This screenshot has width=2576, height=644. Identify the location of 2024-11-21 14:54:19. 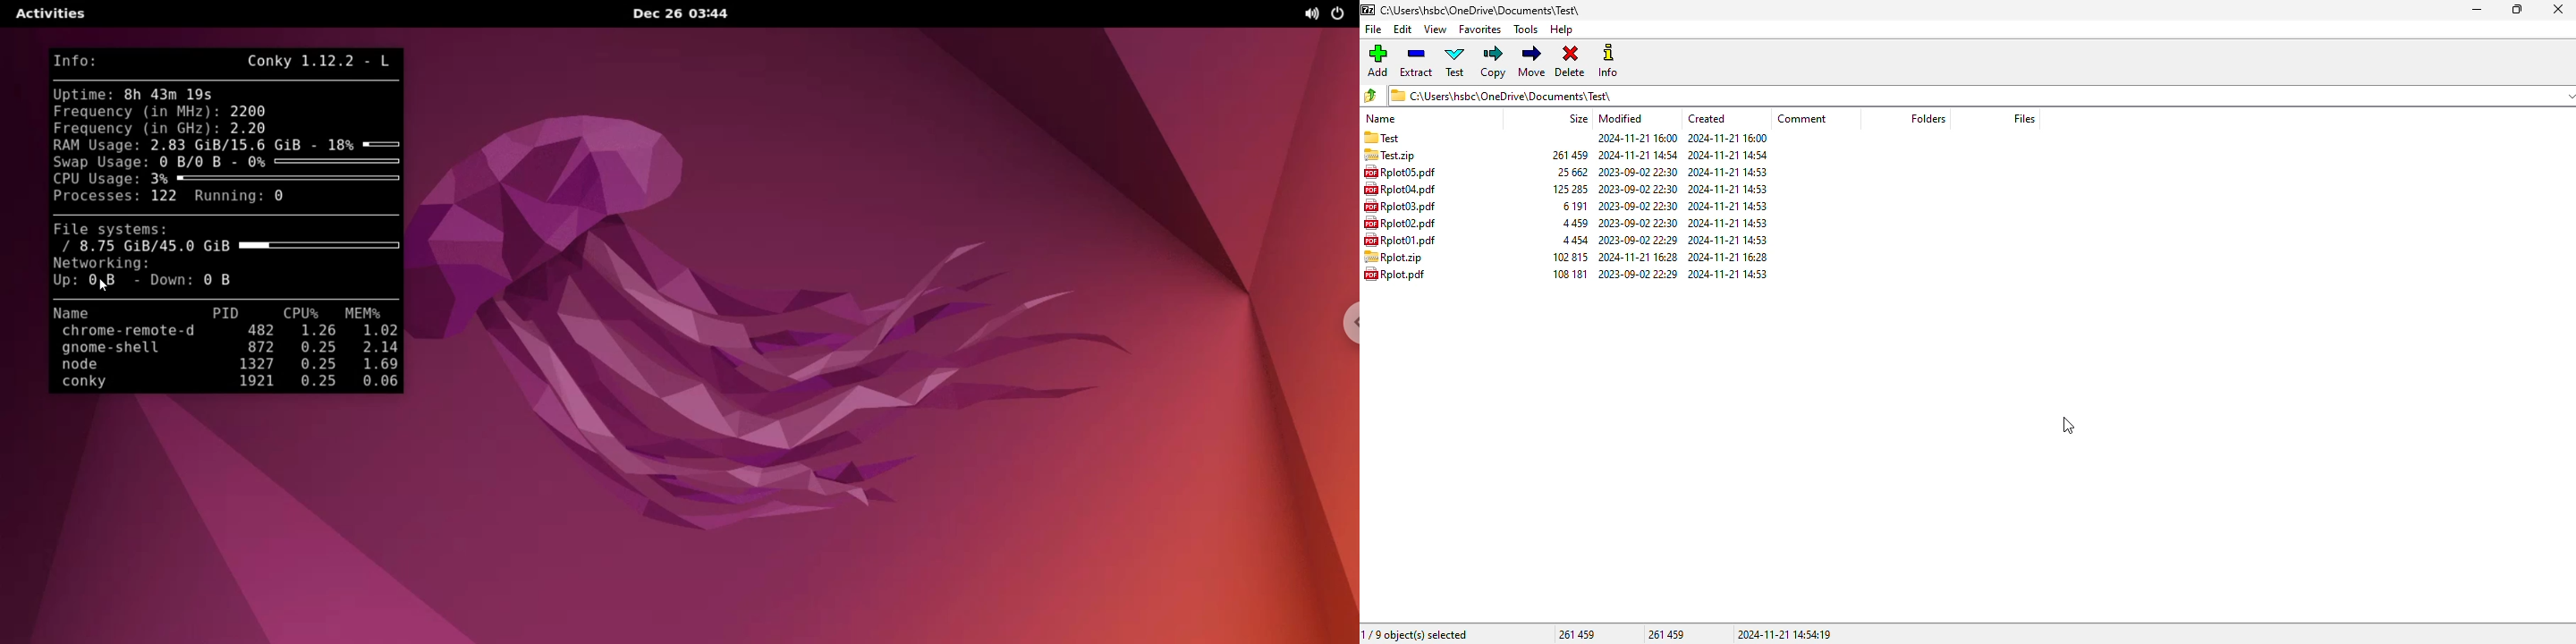
(1784, 634).